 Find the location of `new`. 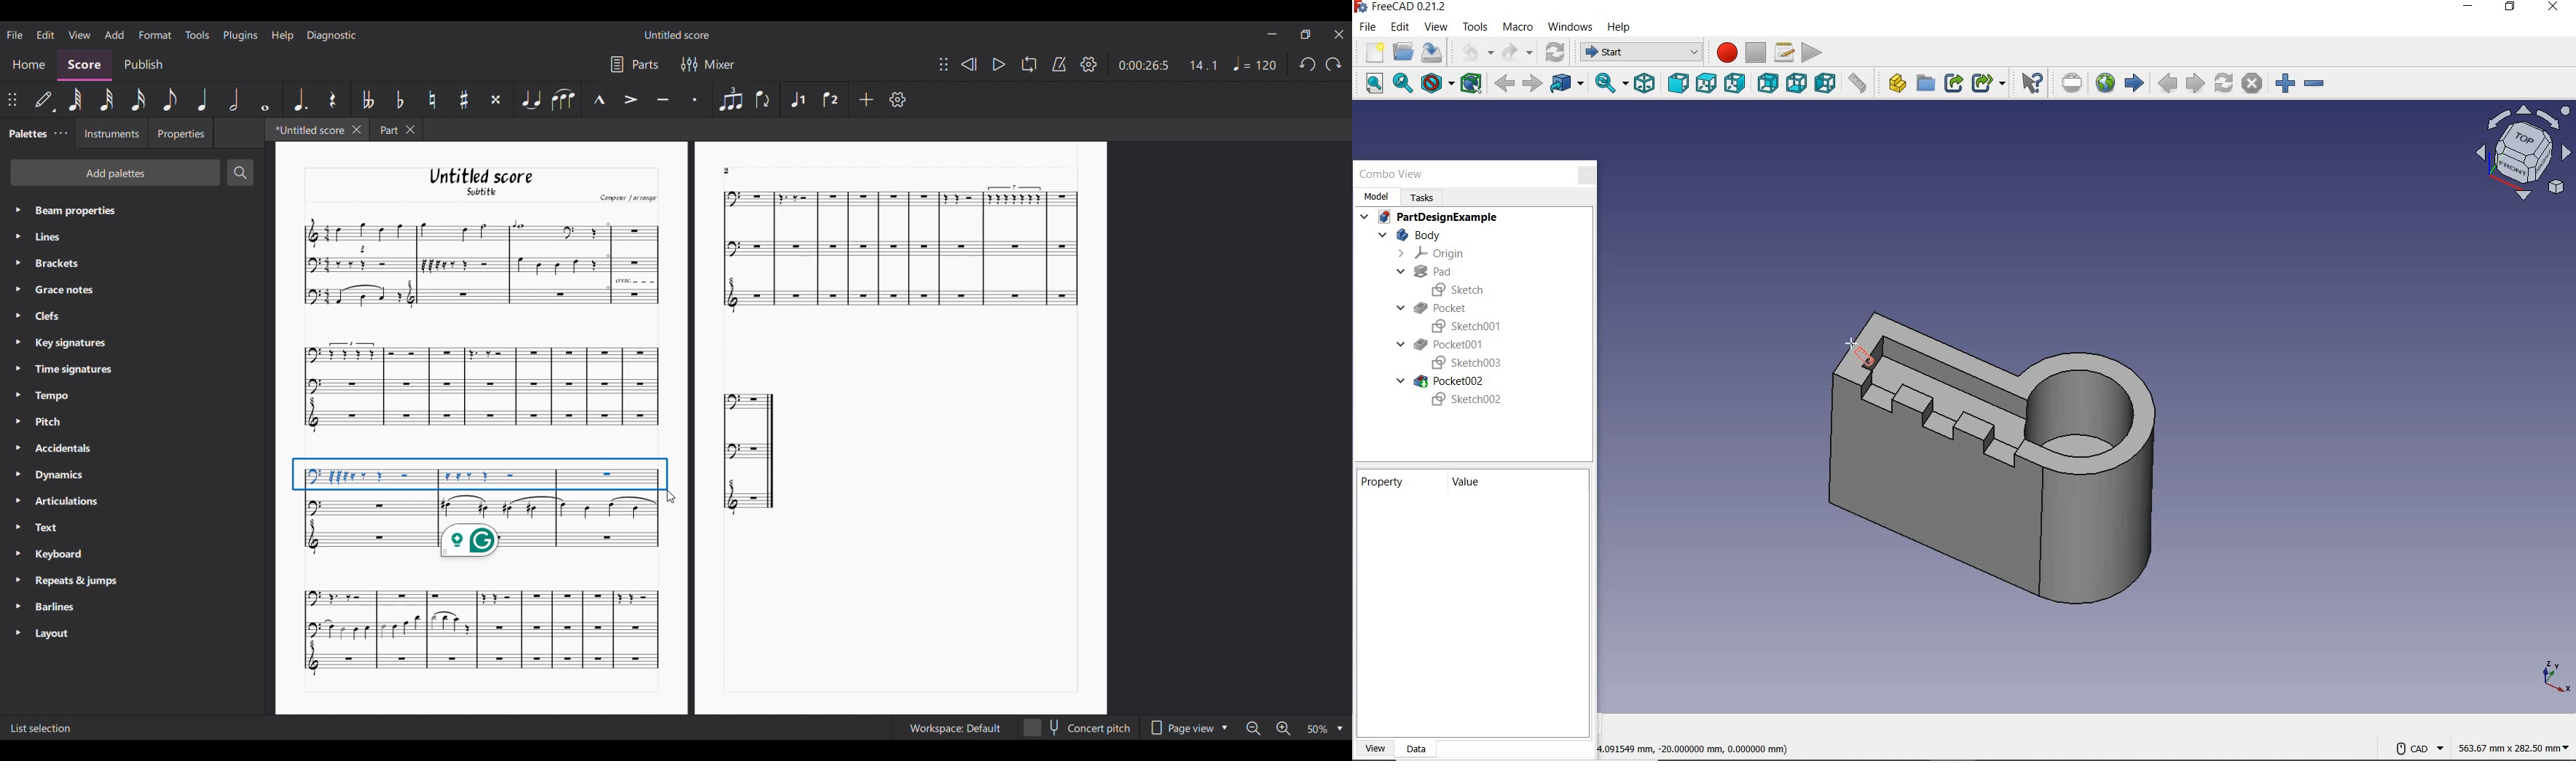

new is located at coordinates (1371, 52).